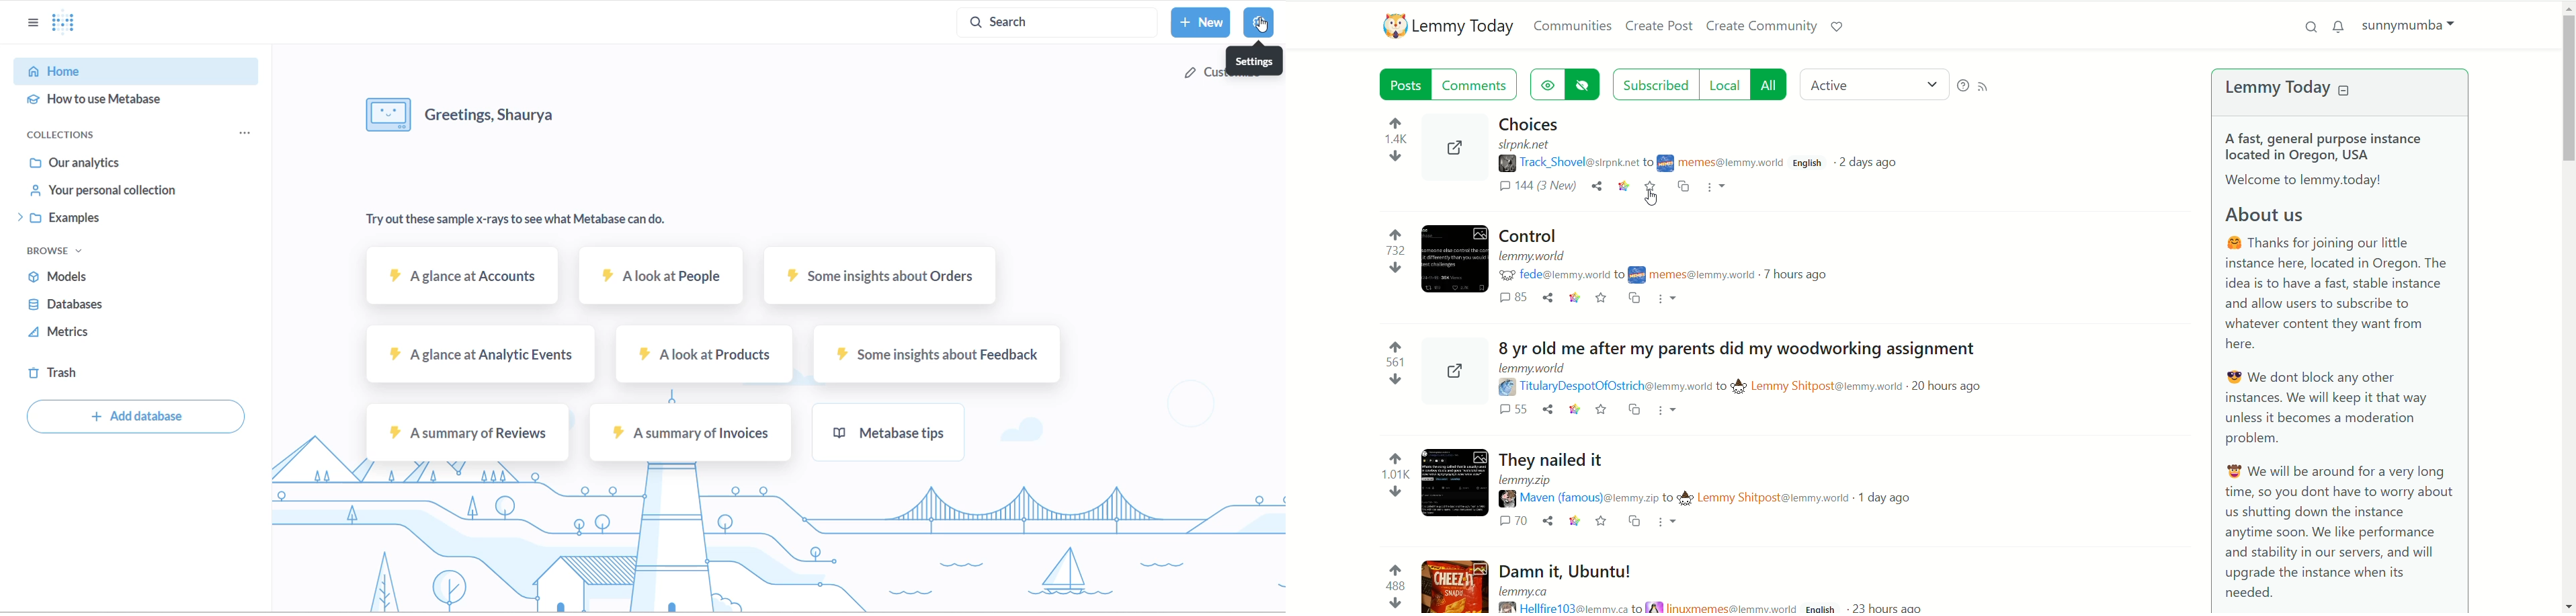  Describe the element at coordinates (1762, 27) in the screenshot. I see `create community` at that location.